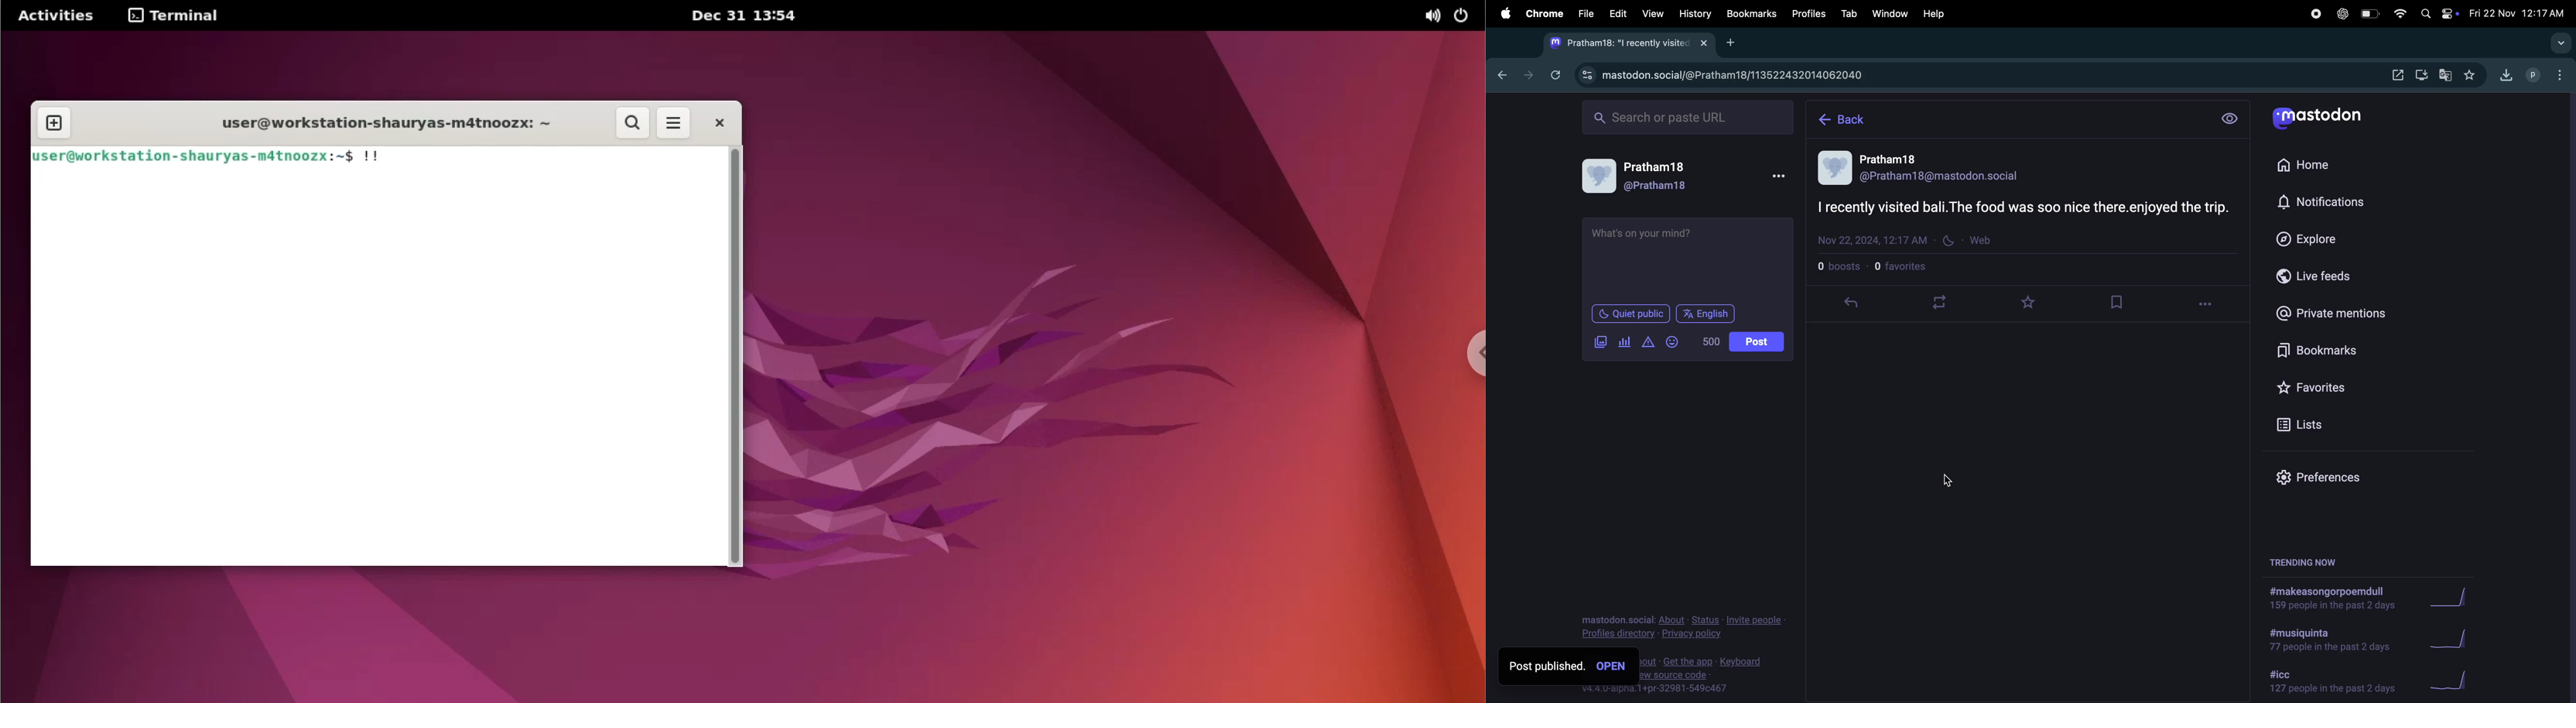 The image size is (2576, 728). I want to click on cursor, so click(1948, 481).